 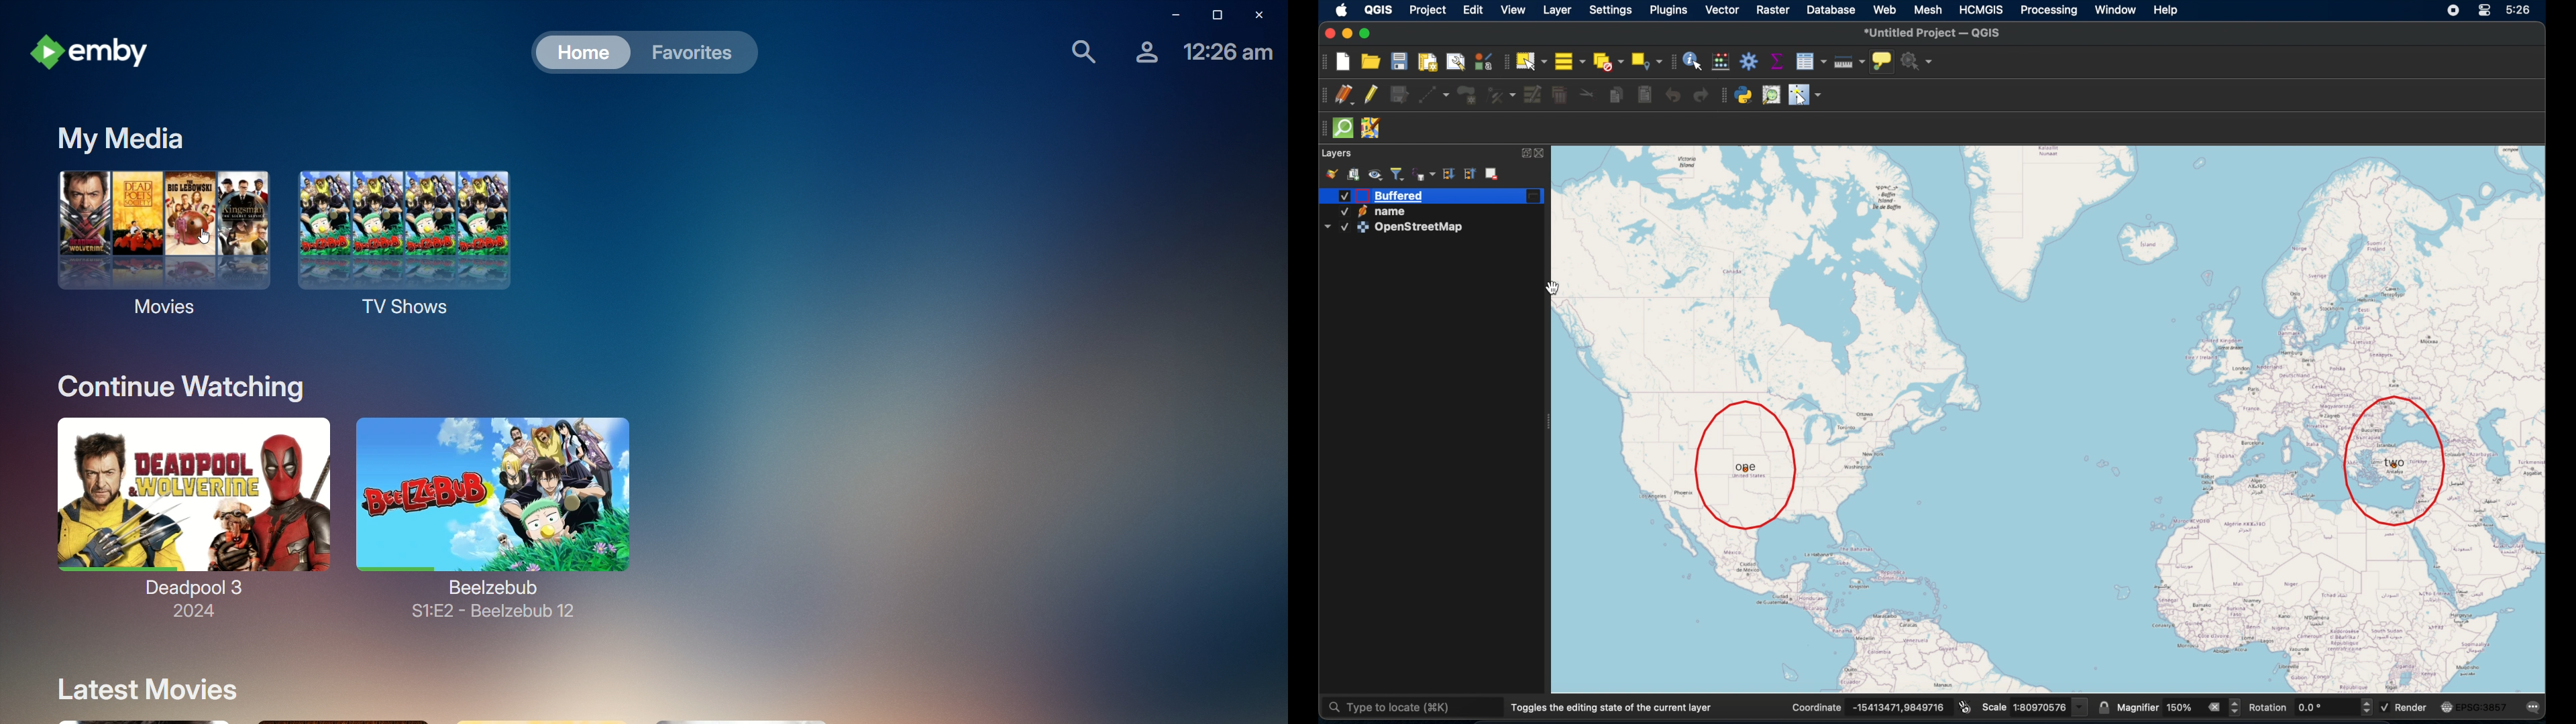 What do you see at coordinates (1505, 62) in the screenshot?
I see `drag handles` at bounding box center [1505, 62].